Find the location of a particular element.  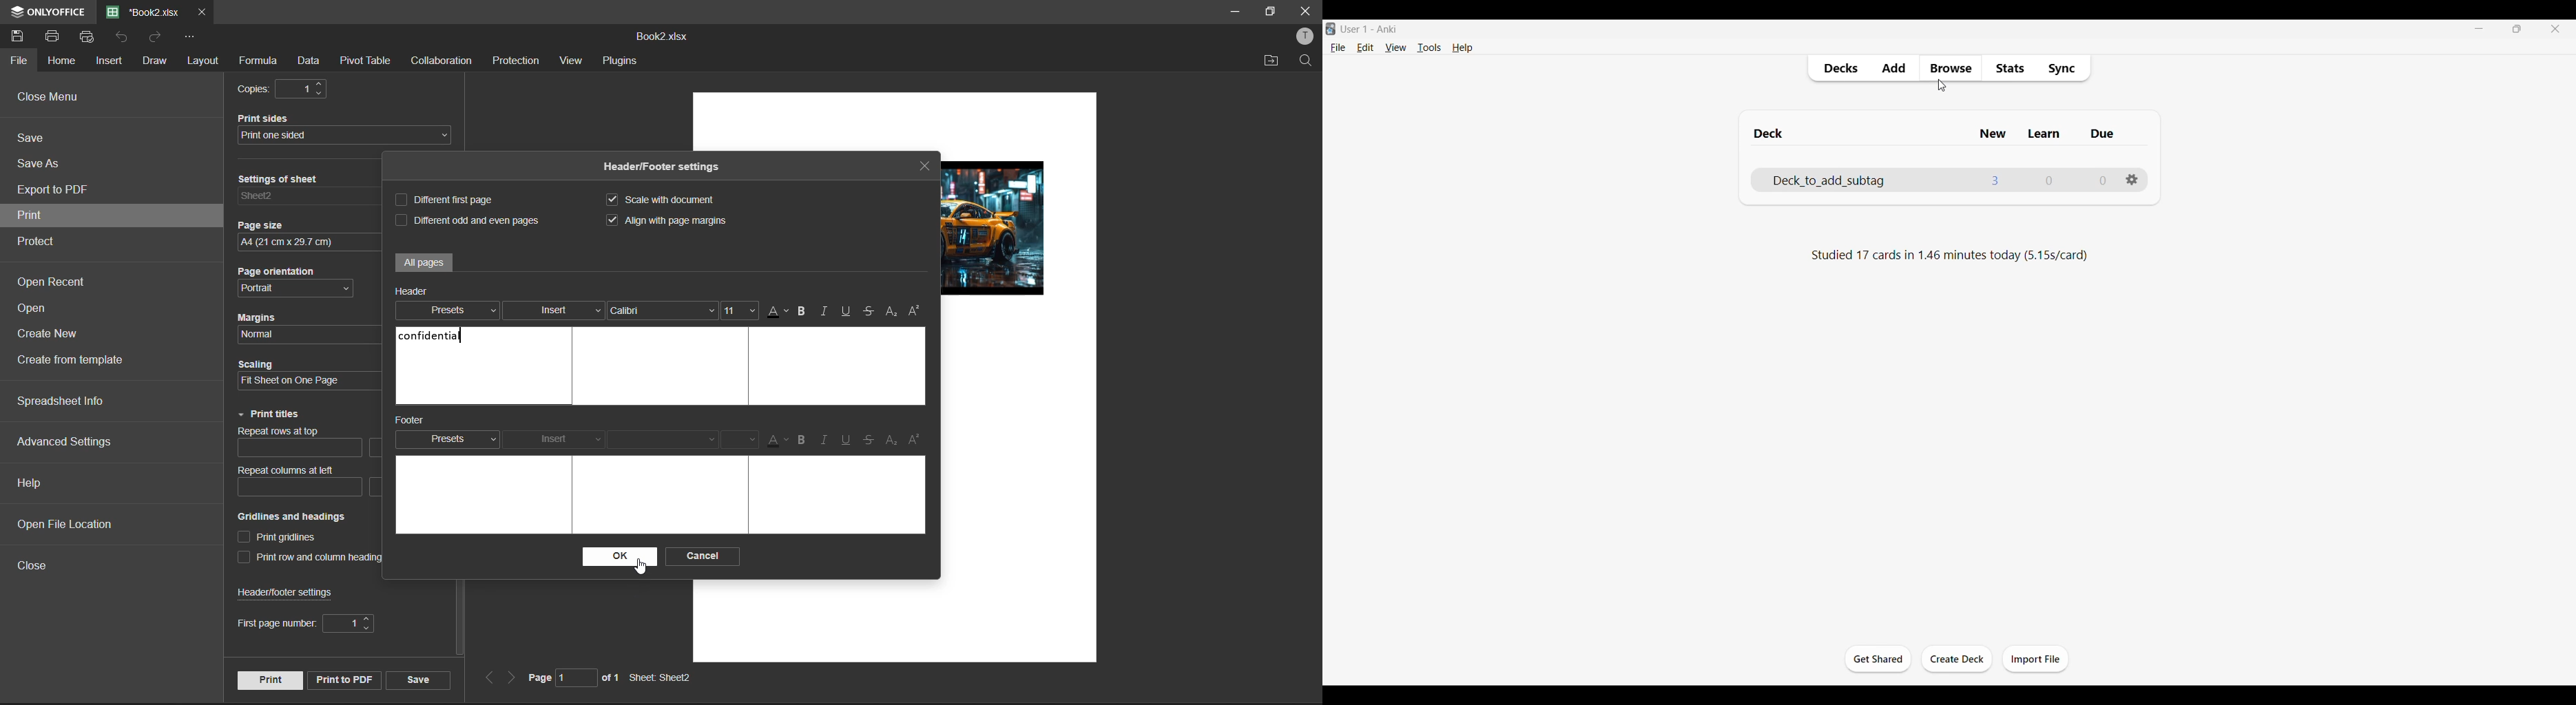

Close interface is located at coordinates (2555, 29).